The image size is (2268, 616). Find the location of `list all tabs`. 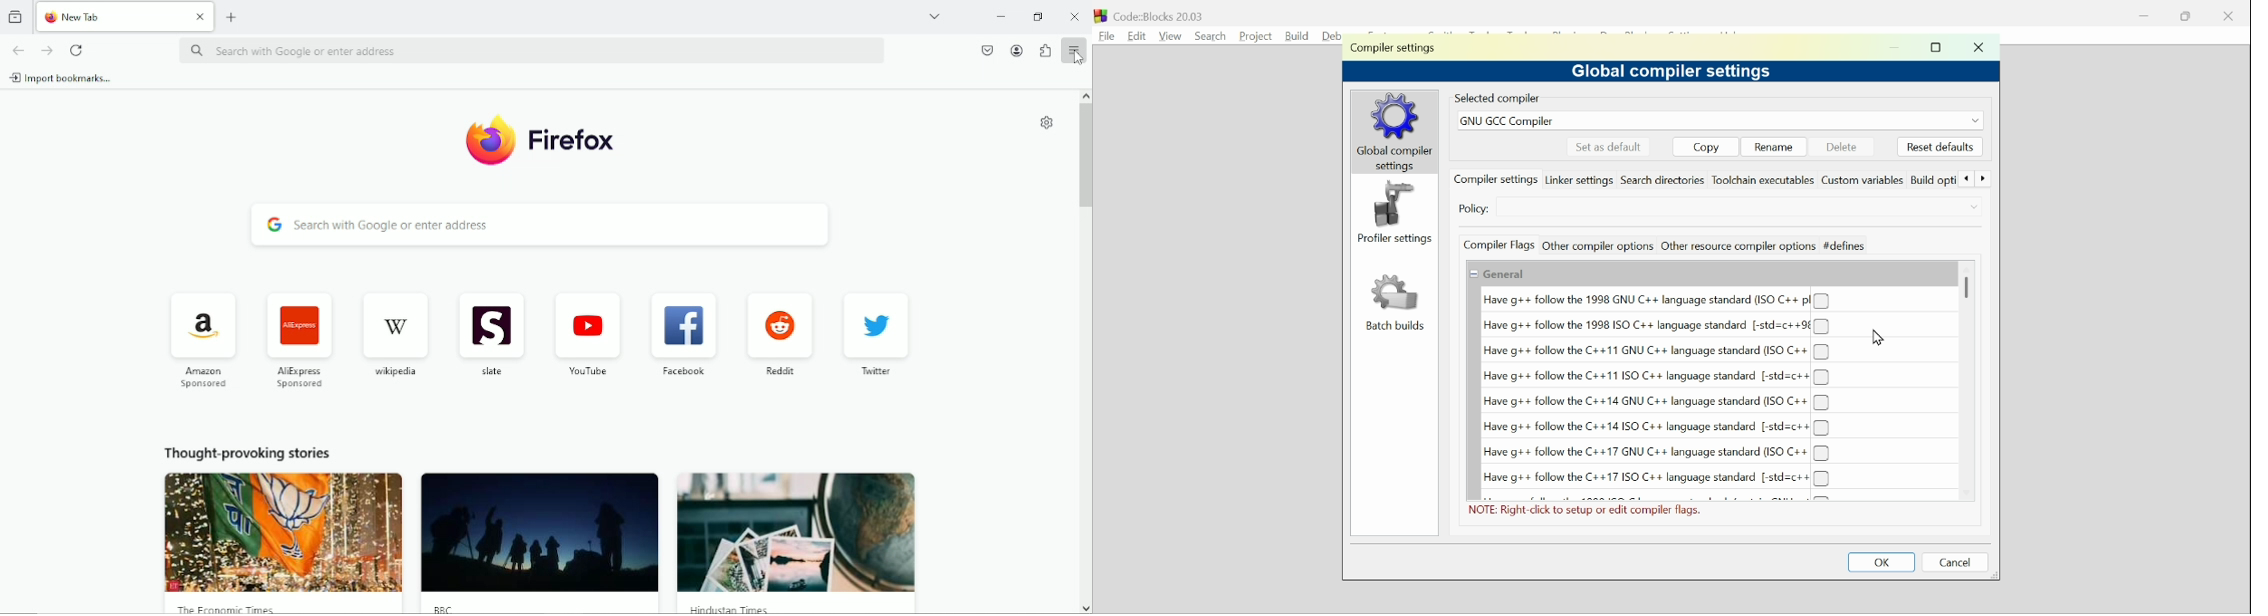

list all tabs is located at coordinates (934, 15).